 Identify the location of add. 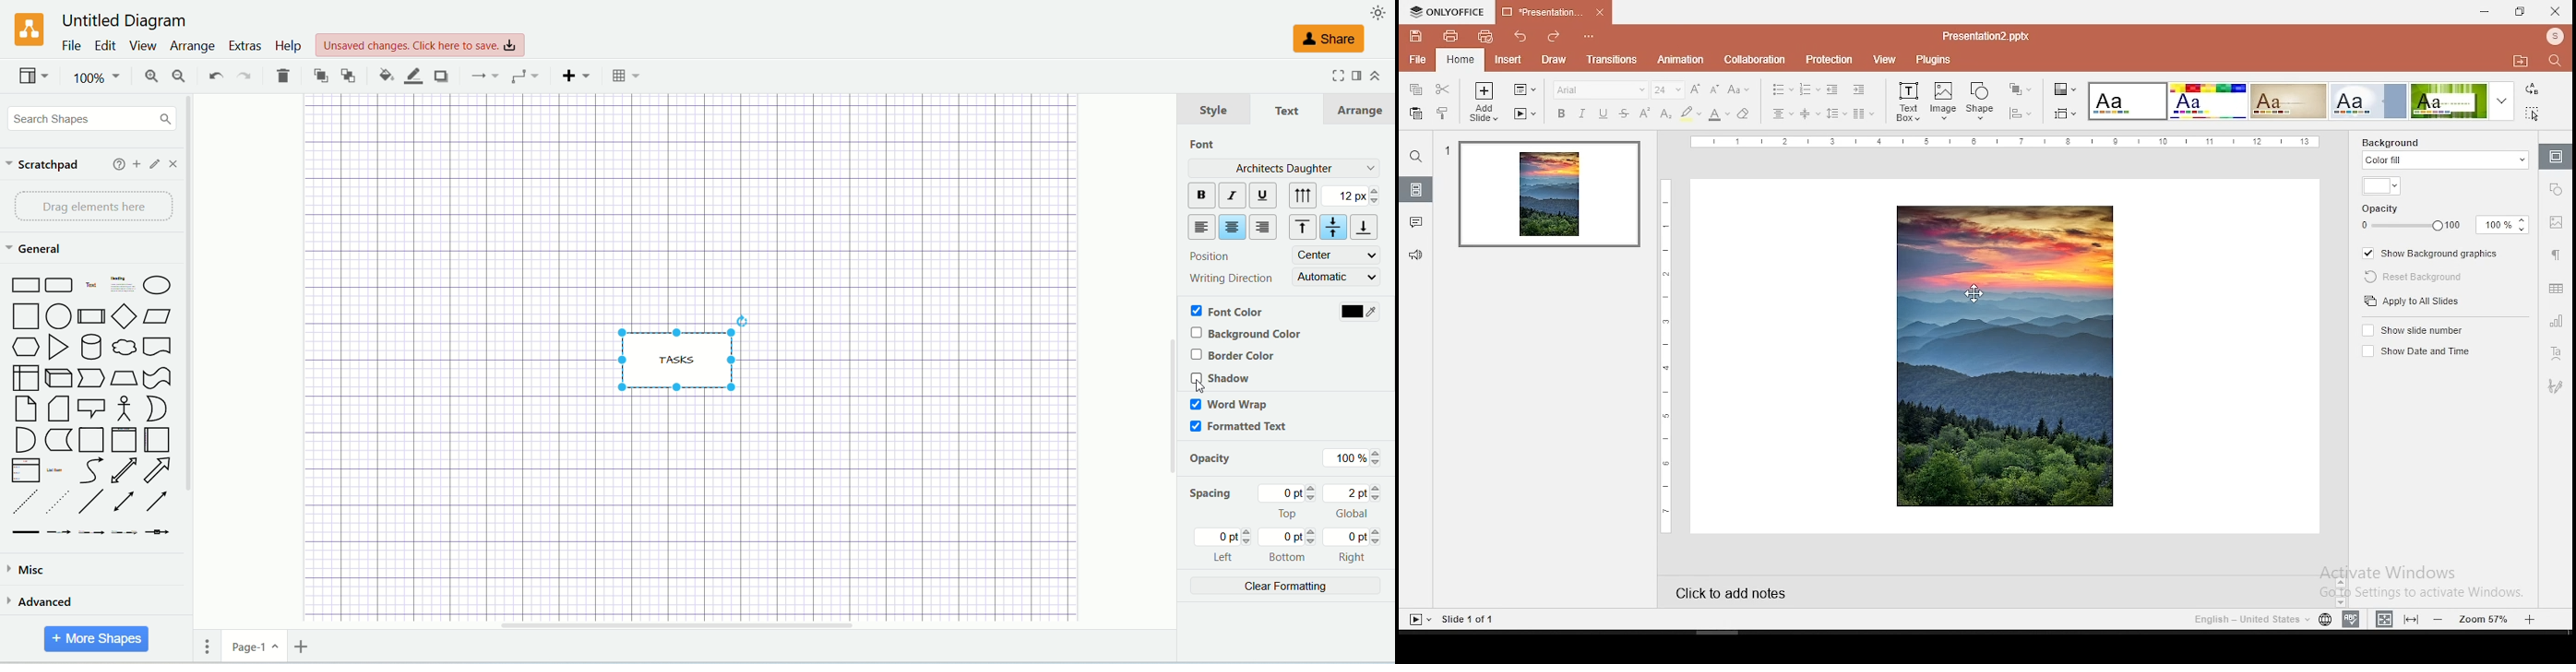
(137, 163).